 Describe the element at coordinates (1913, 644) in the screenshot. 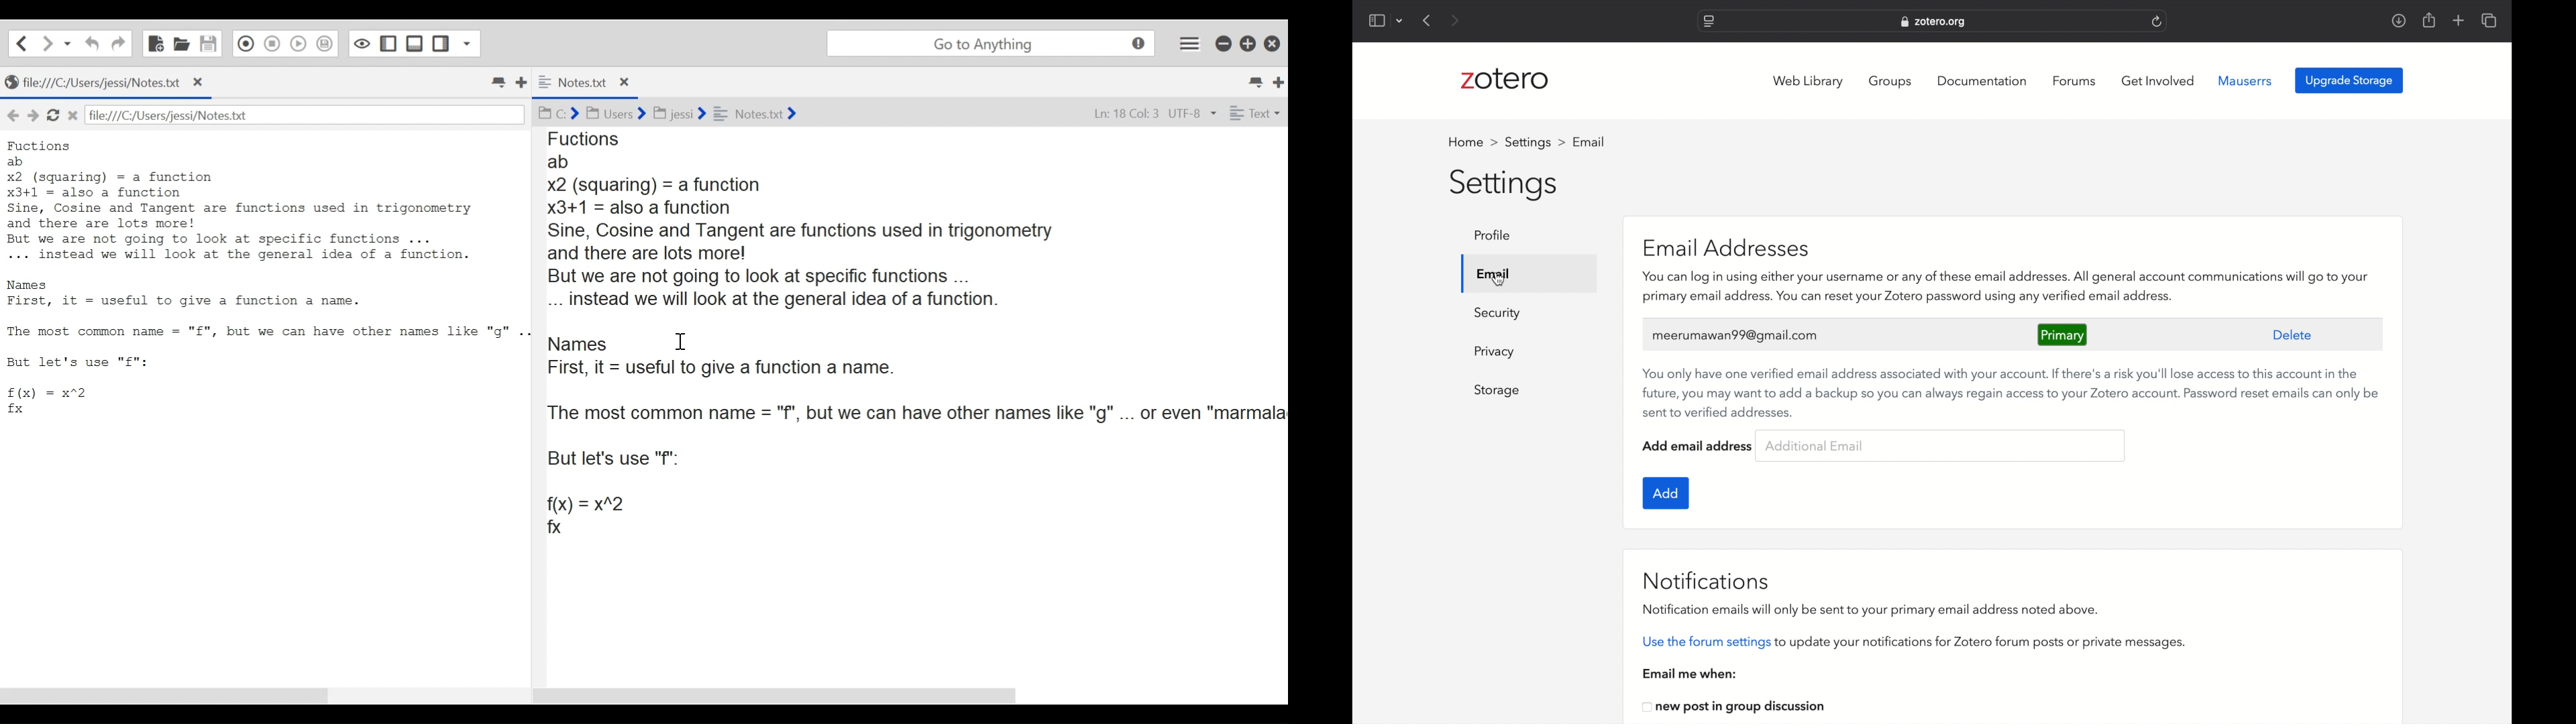

I see `use the forum settings to update your notifications for zotero forum posts or private messages` at that location.